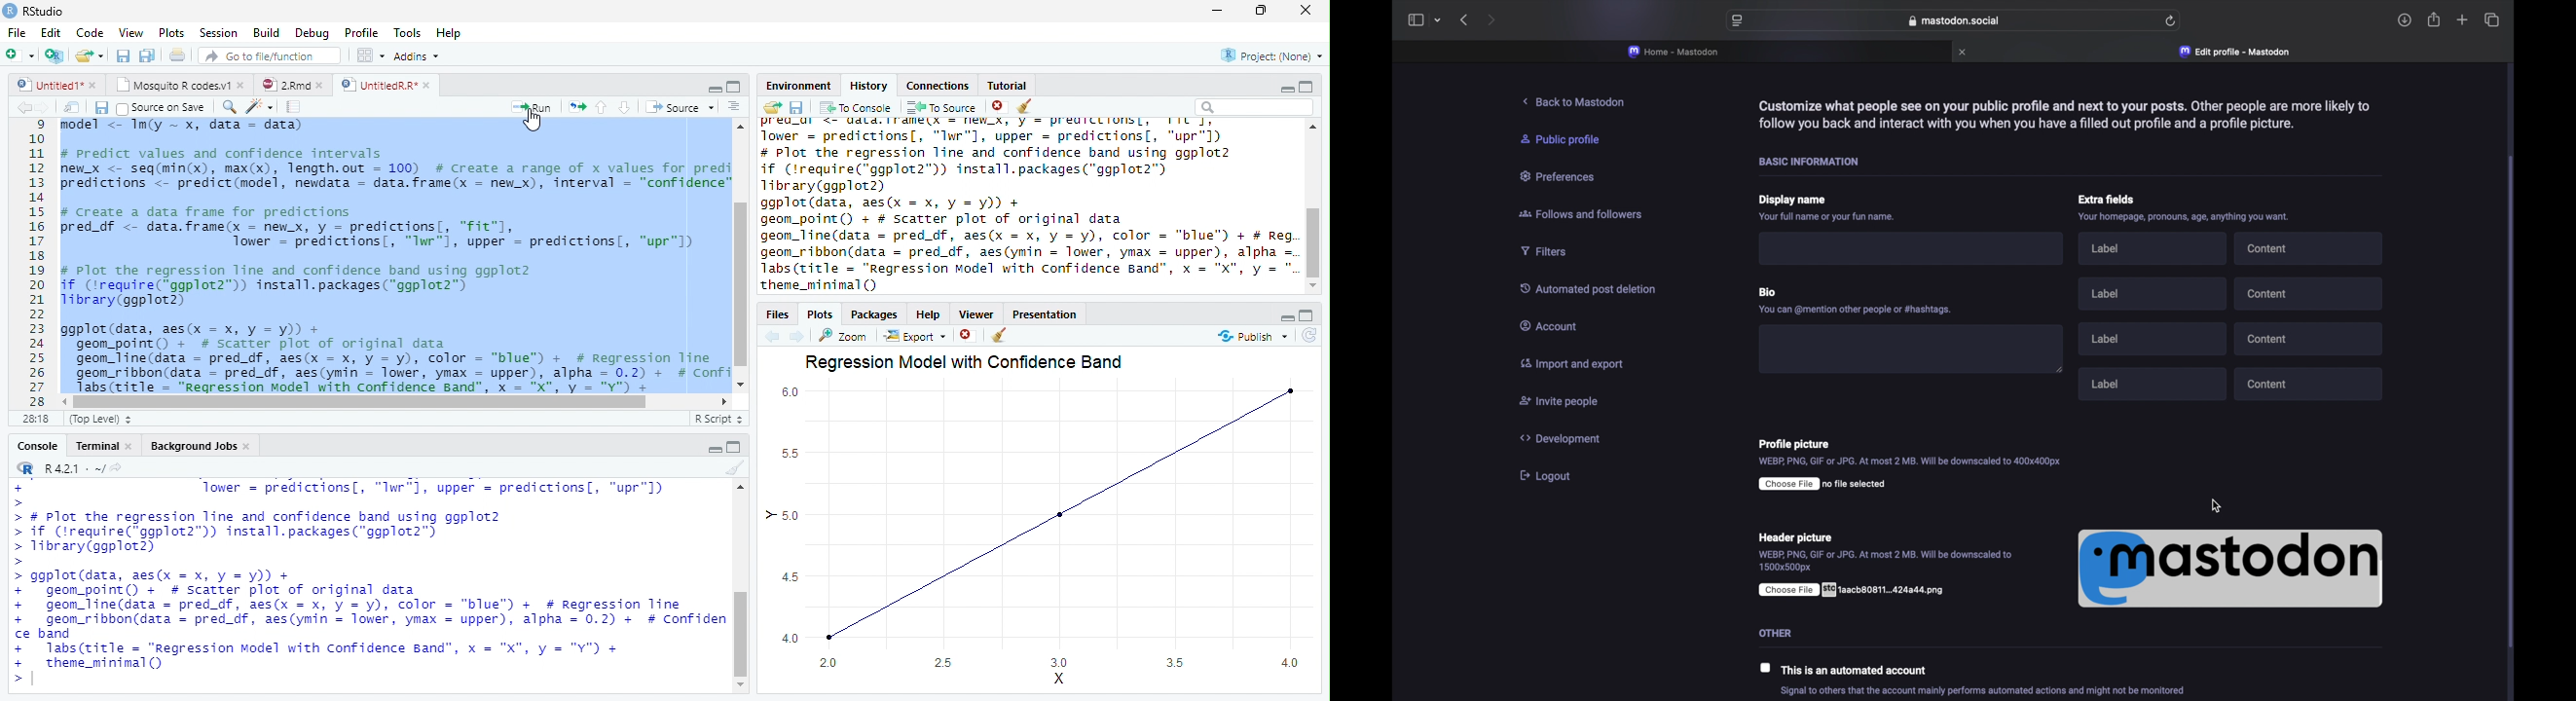  I want to click on Addins, so click(418, 55).